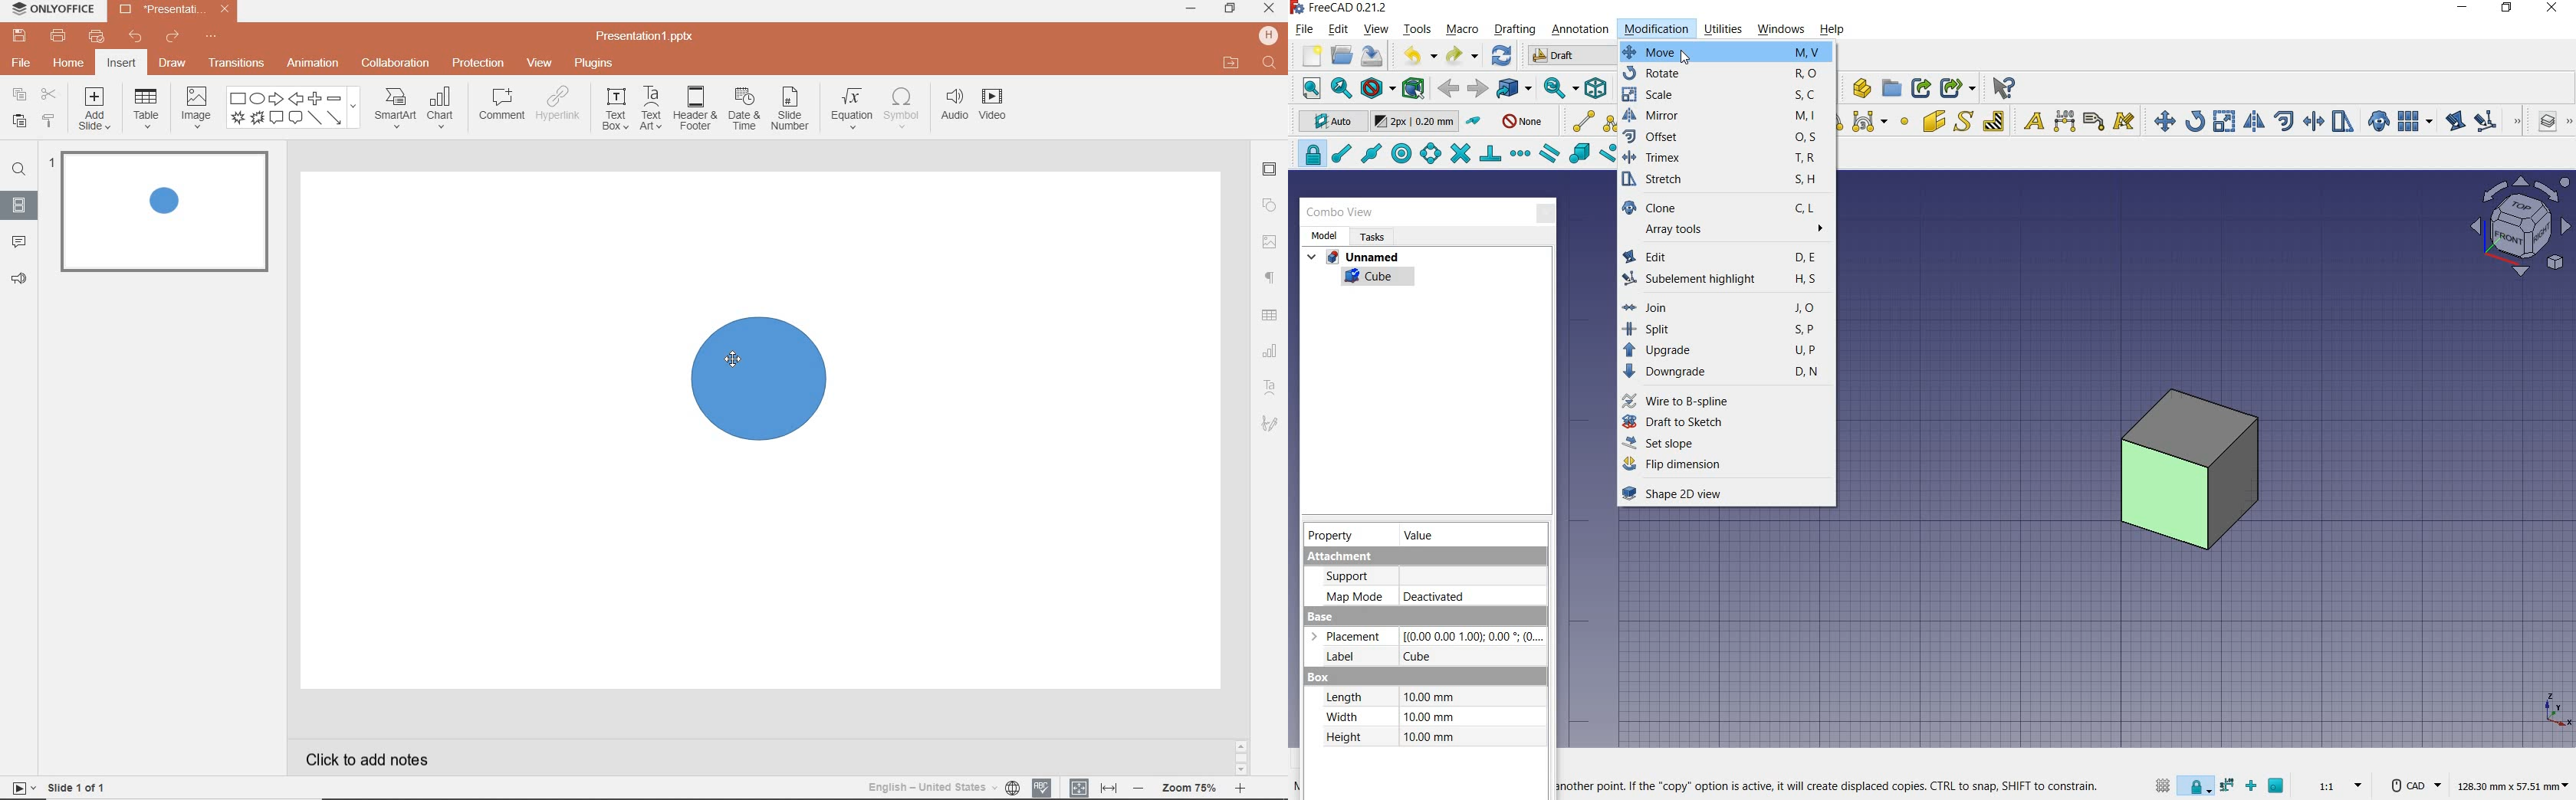  I want to click on spell checking, so click(1042, 786).